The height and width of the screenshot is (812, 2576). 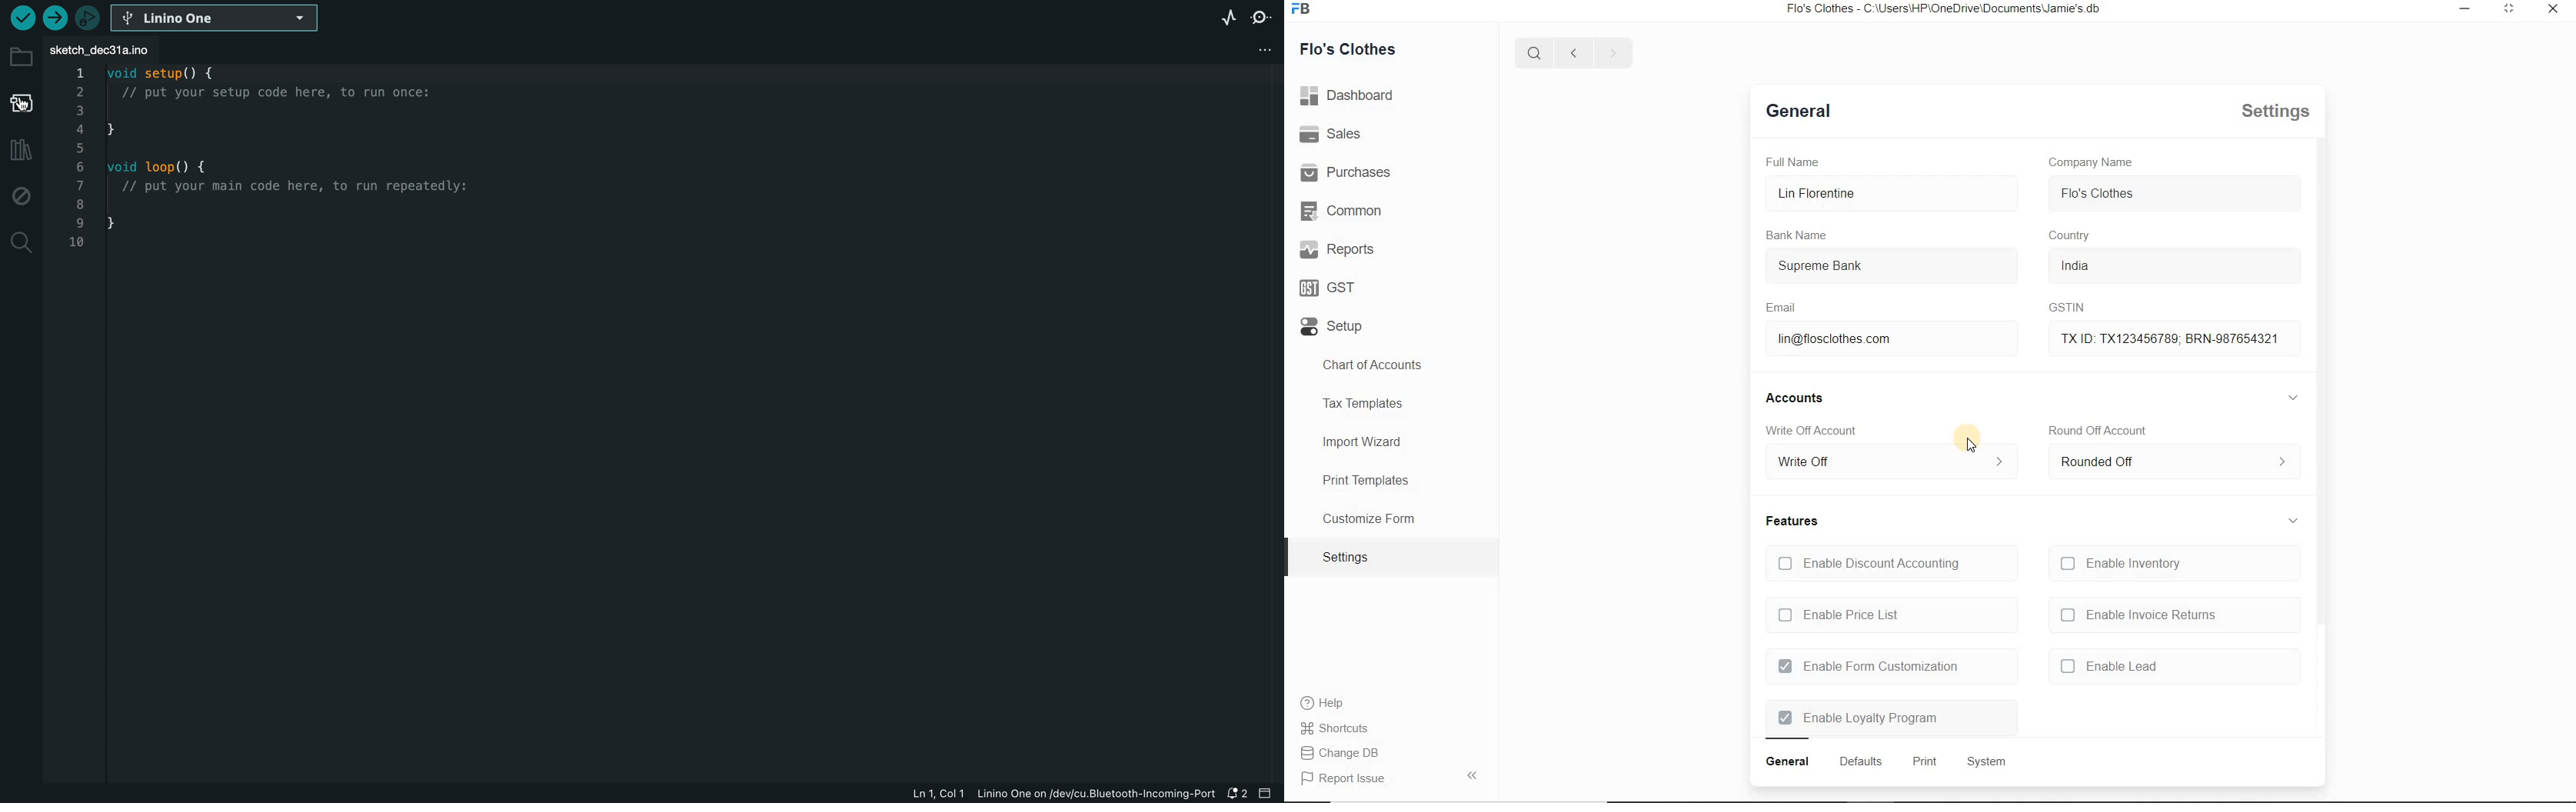 What do you see at coordinates (1390, 406) in the screenshot?
I see `Tax Templates` at bounding box center [1390, 406].